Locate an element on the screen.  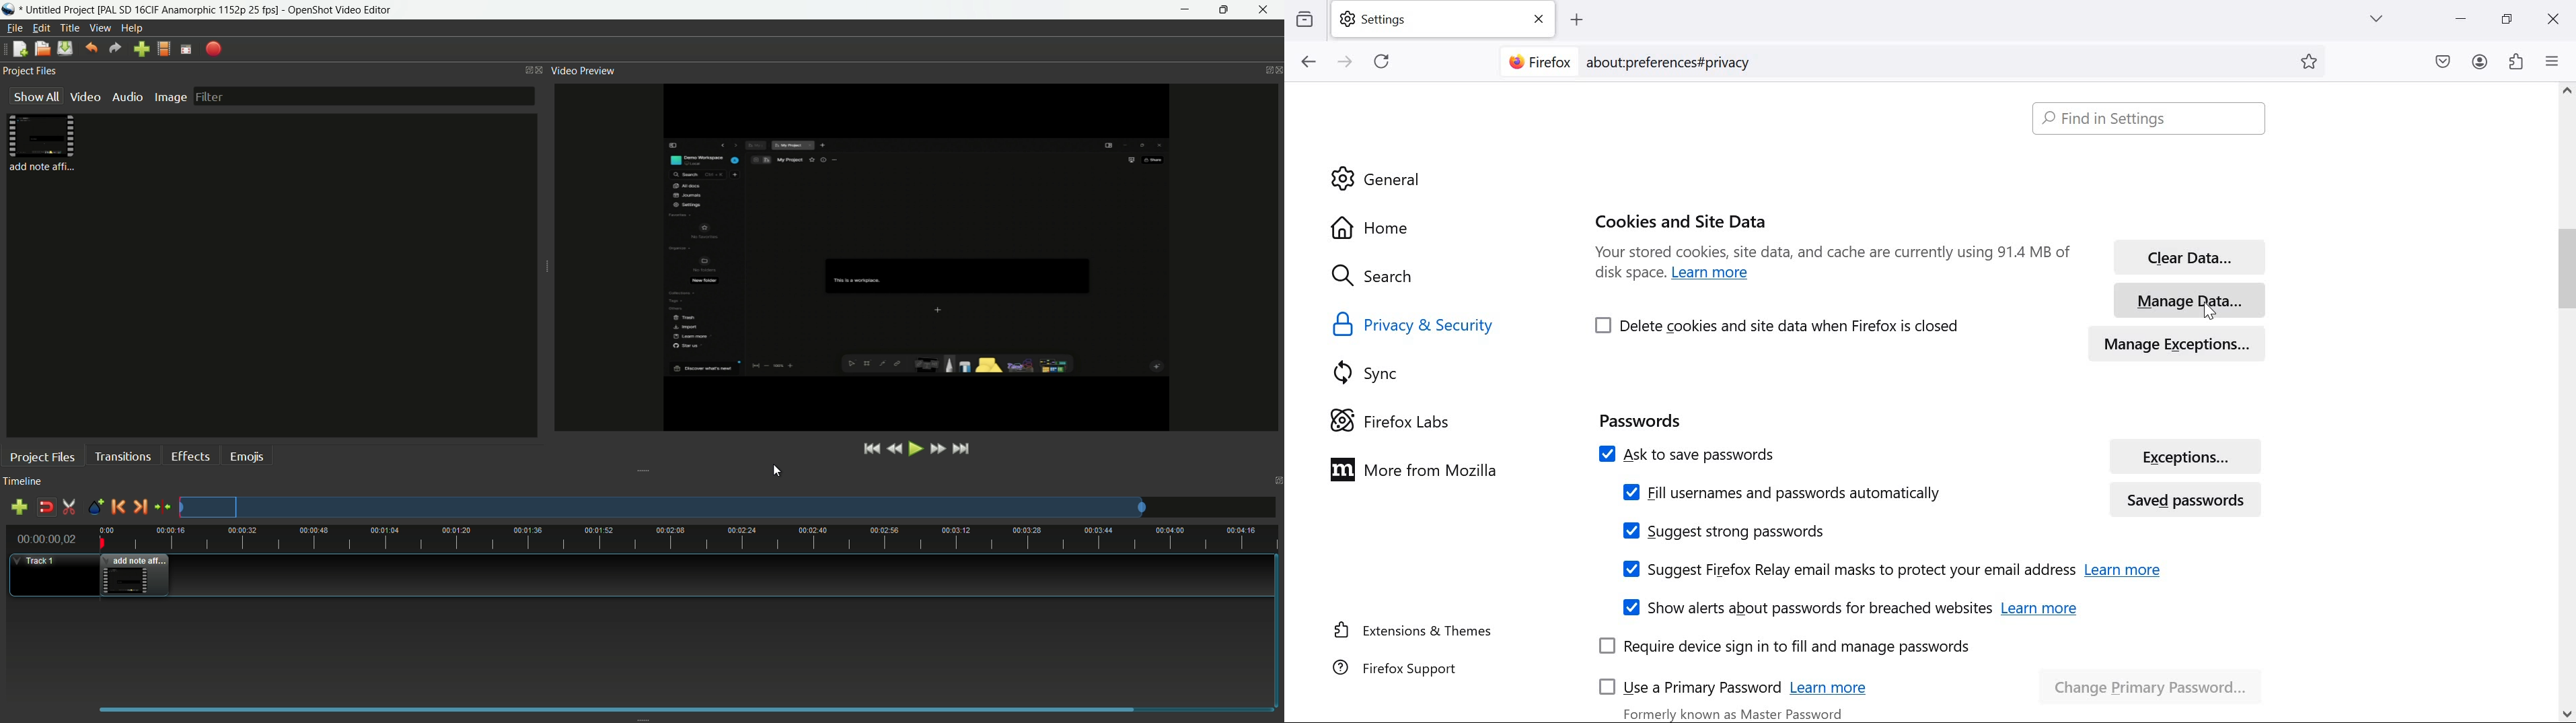
open application menu is located at coordinates (2555, 61).